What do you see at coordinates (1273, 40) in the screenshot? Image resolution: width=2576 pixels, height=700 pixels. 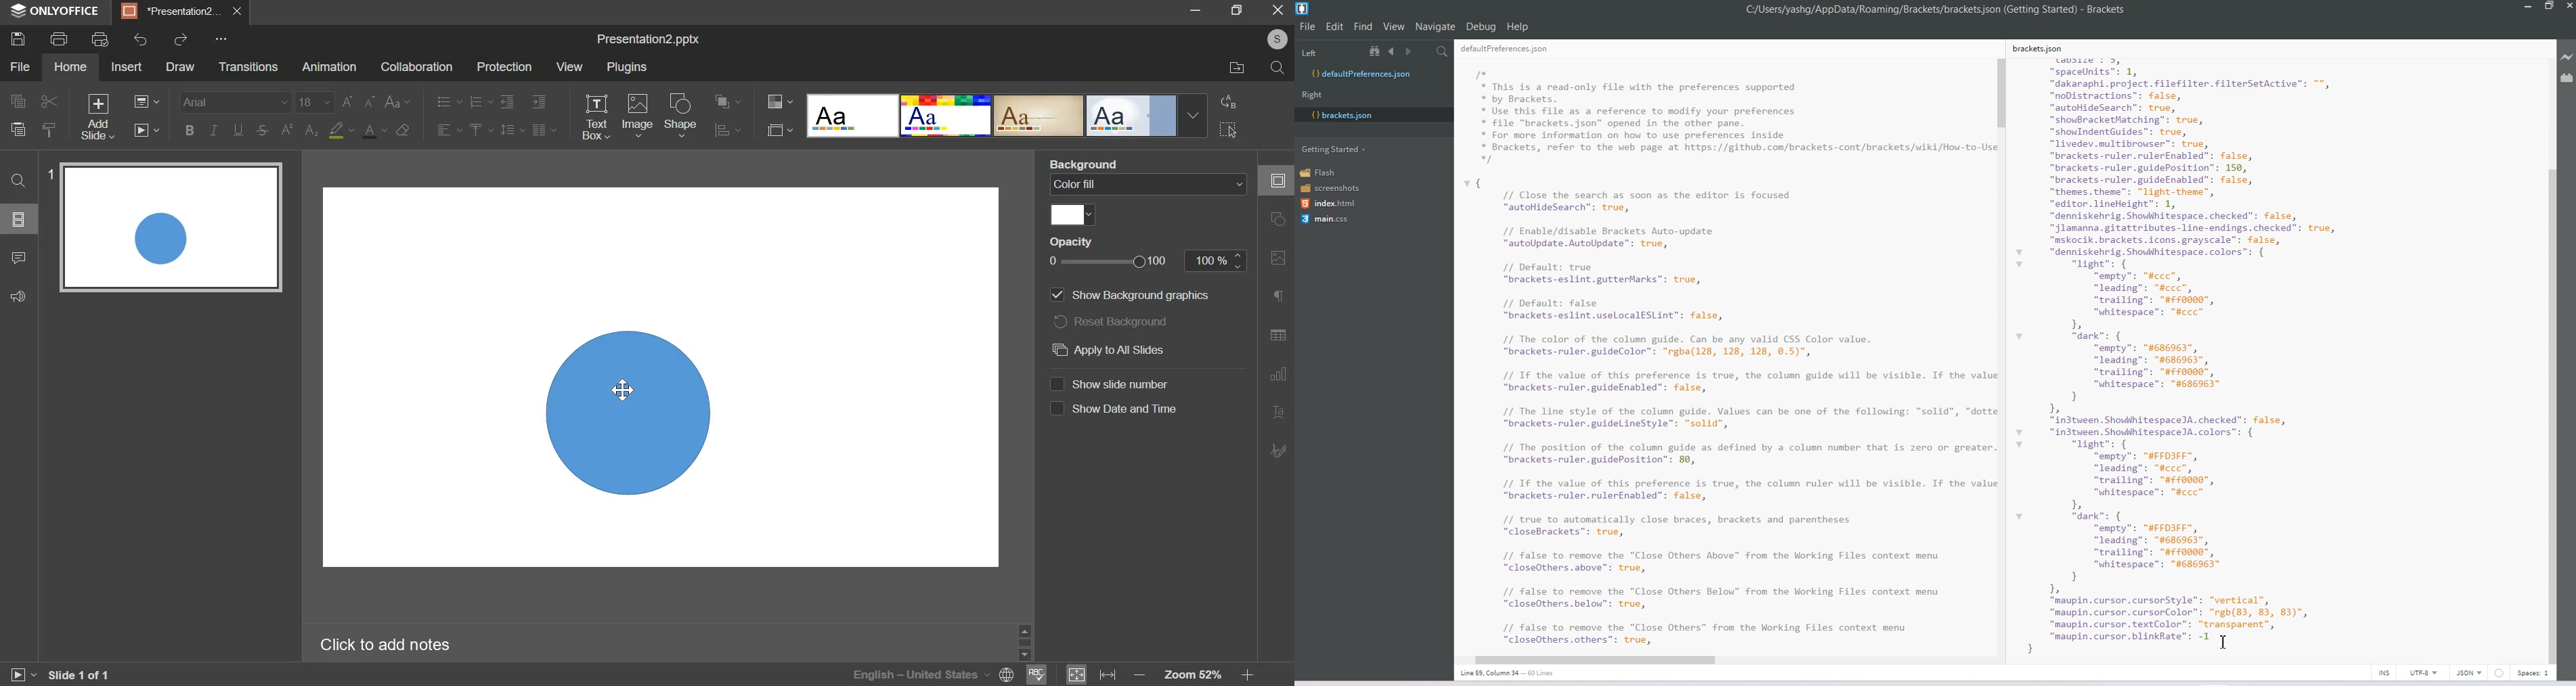 I see `©` at bounding box center [1273, 40].